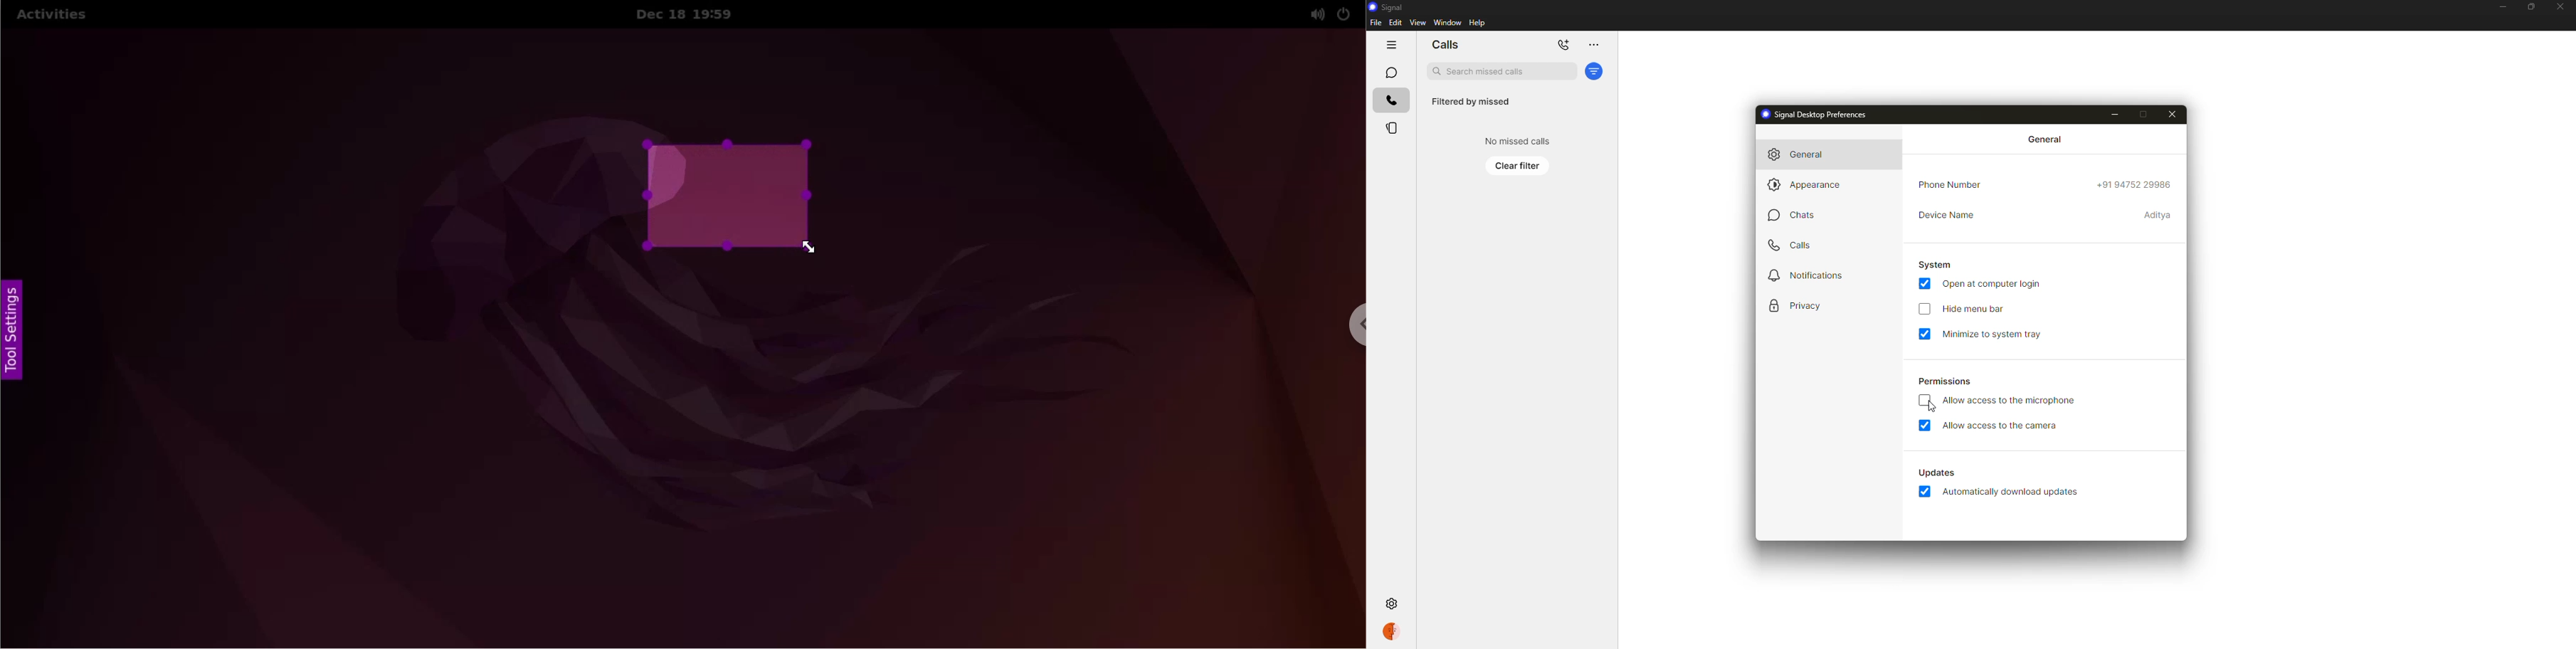  I want to click on window, so click(1448, 22).